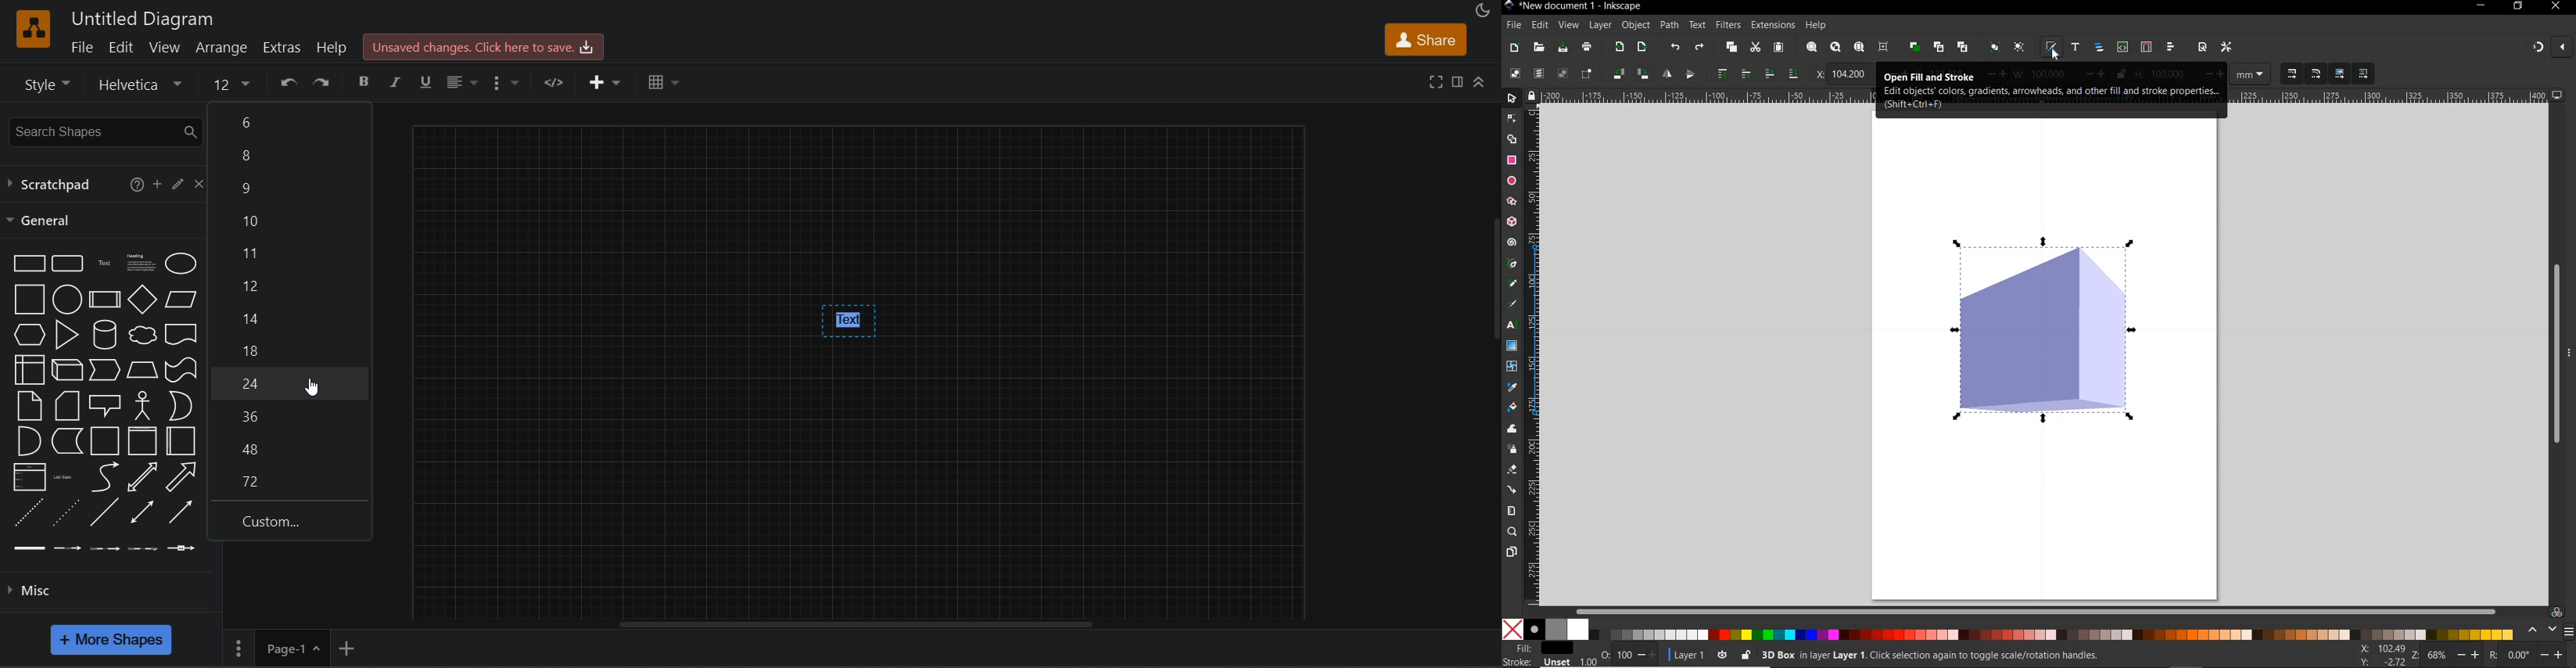 This screenshot has width=2576, height=672. What do you see at coordinates (237, 648) in the screenshot?
I see `more settings` at bounding box center [237, 648].